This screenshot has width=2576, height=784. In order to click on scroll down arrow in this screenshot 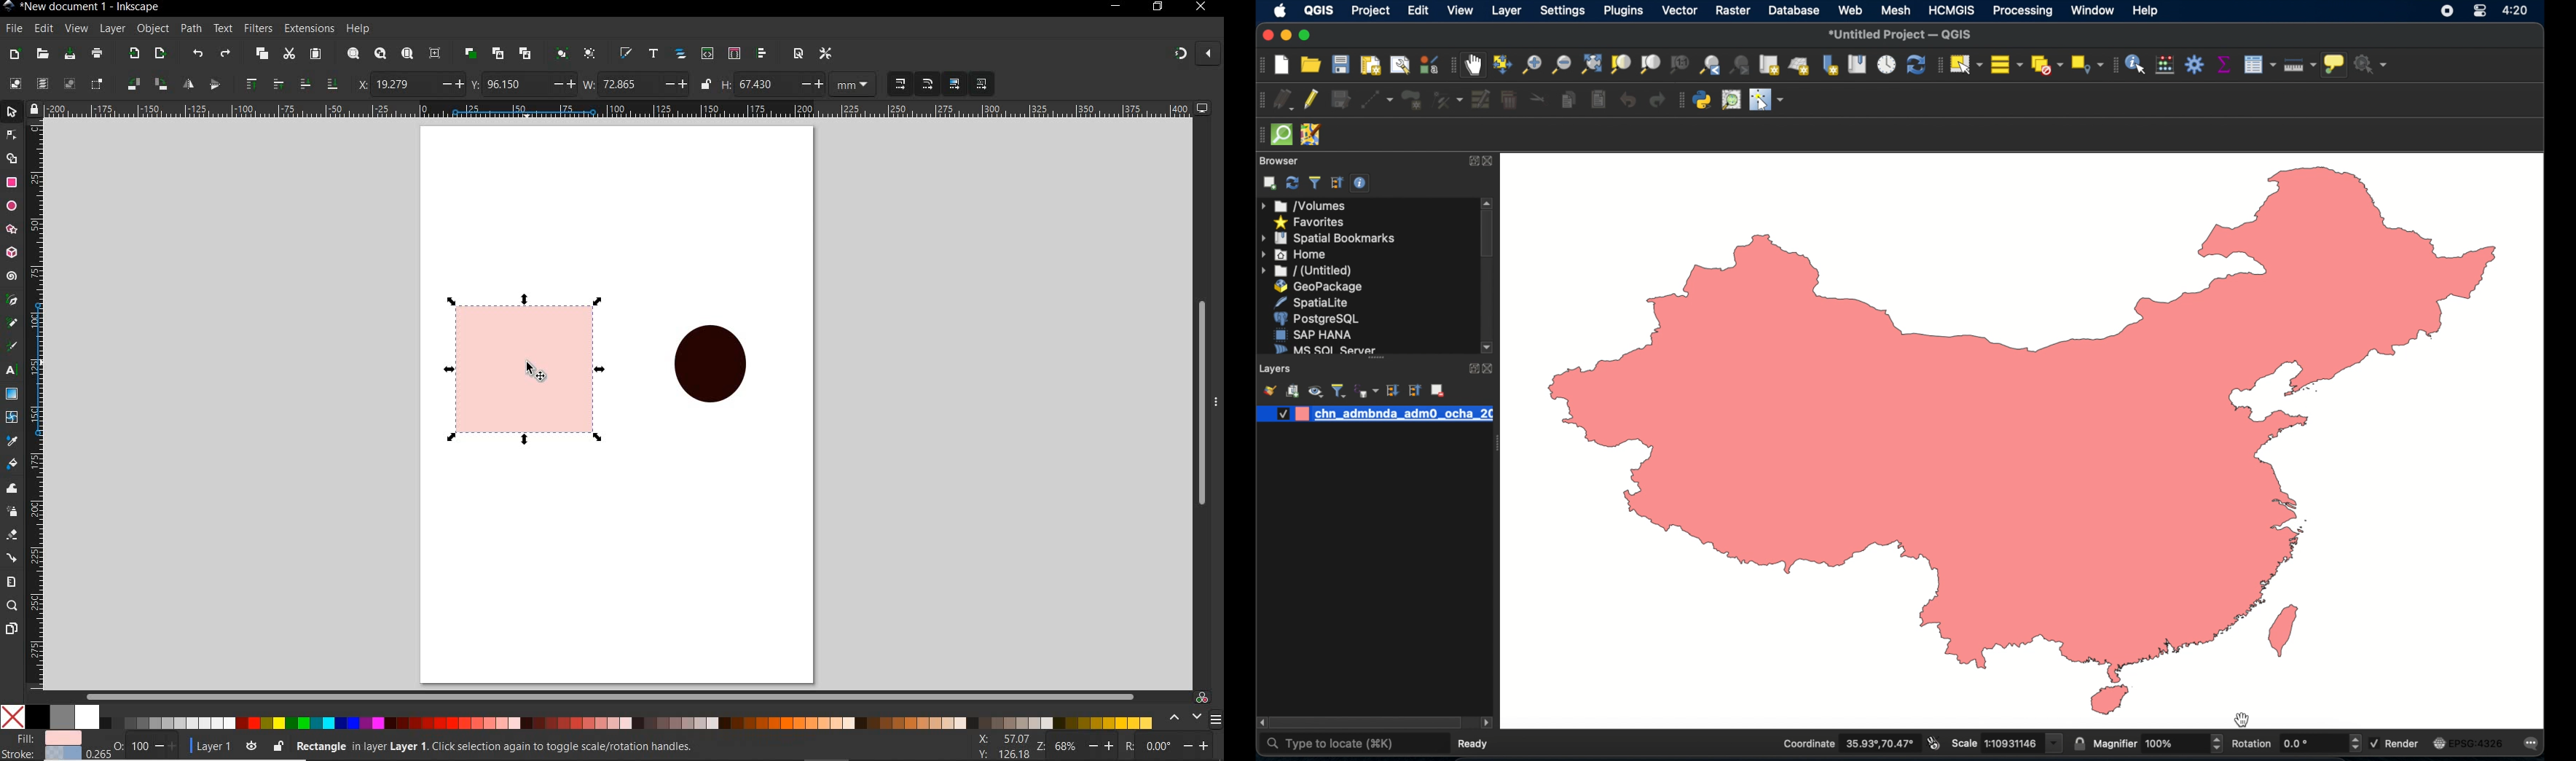, I will do `click(1488, 348)`.